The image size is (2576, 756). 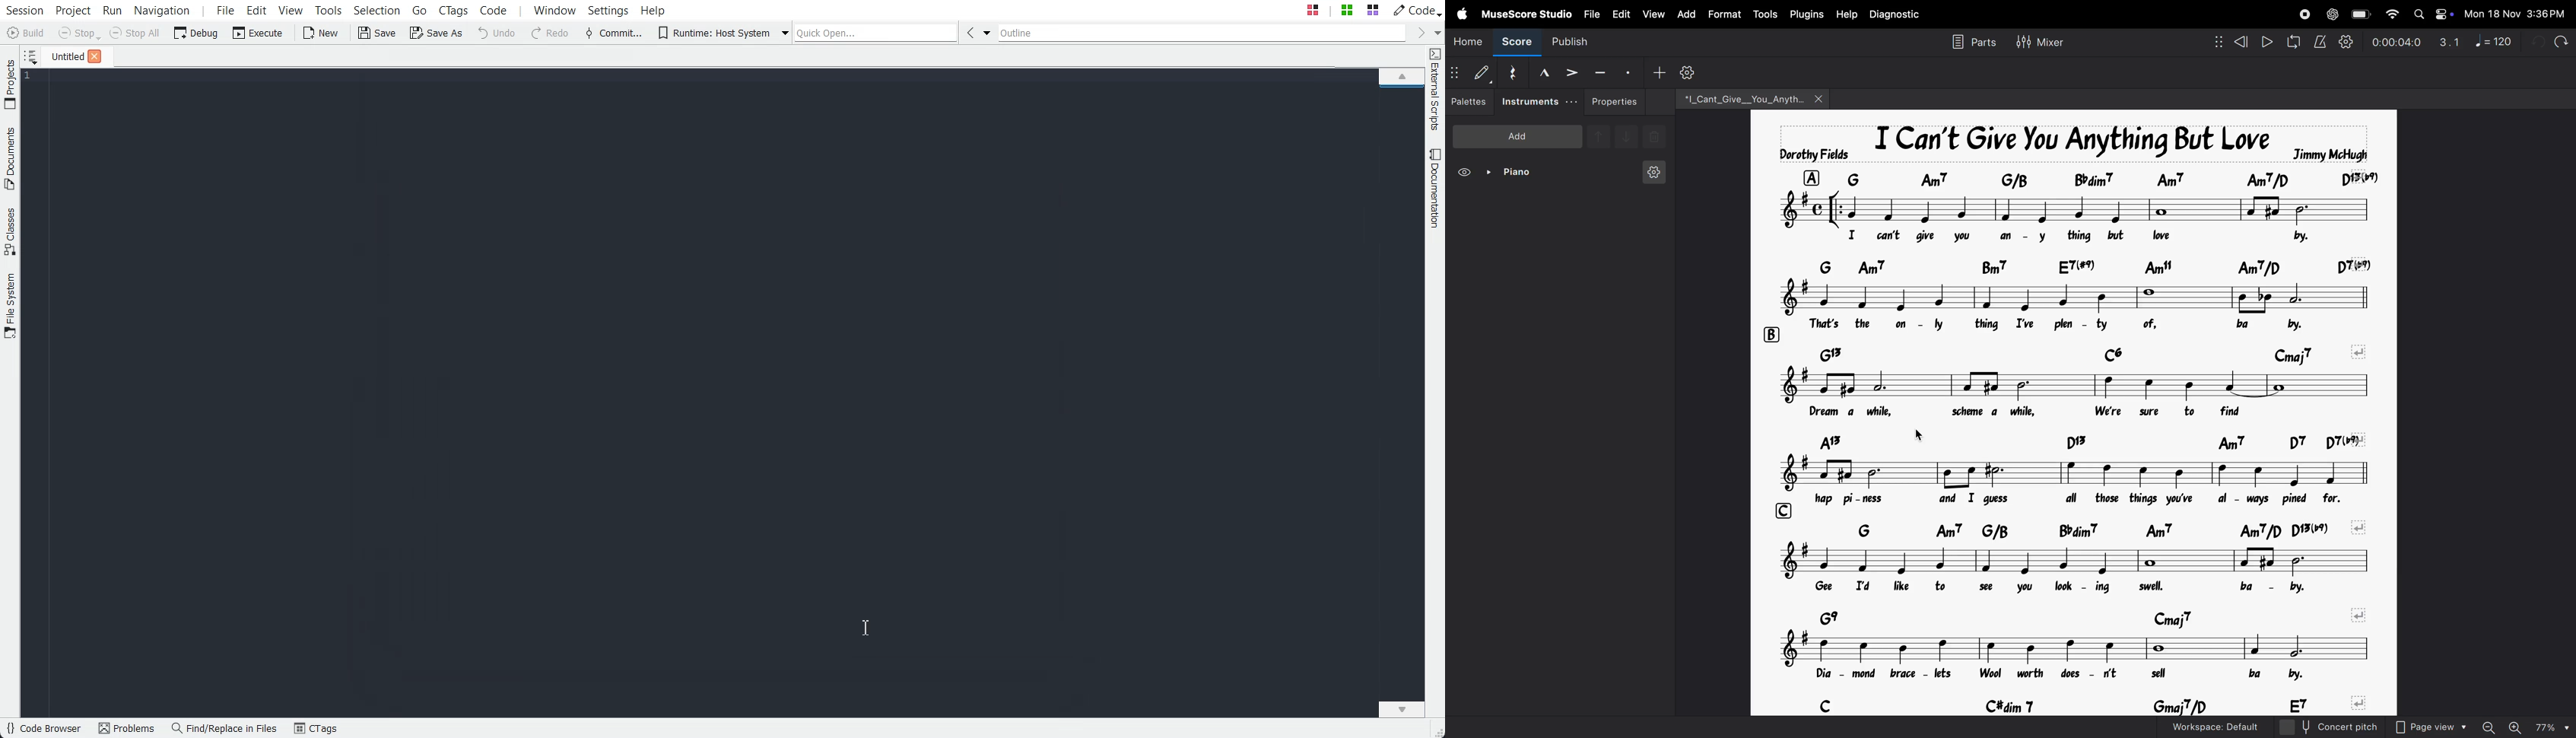 I want to click on zoom percentage, so click(x=2553, y=727).